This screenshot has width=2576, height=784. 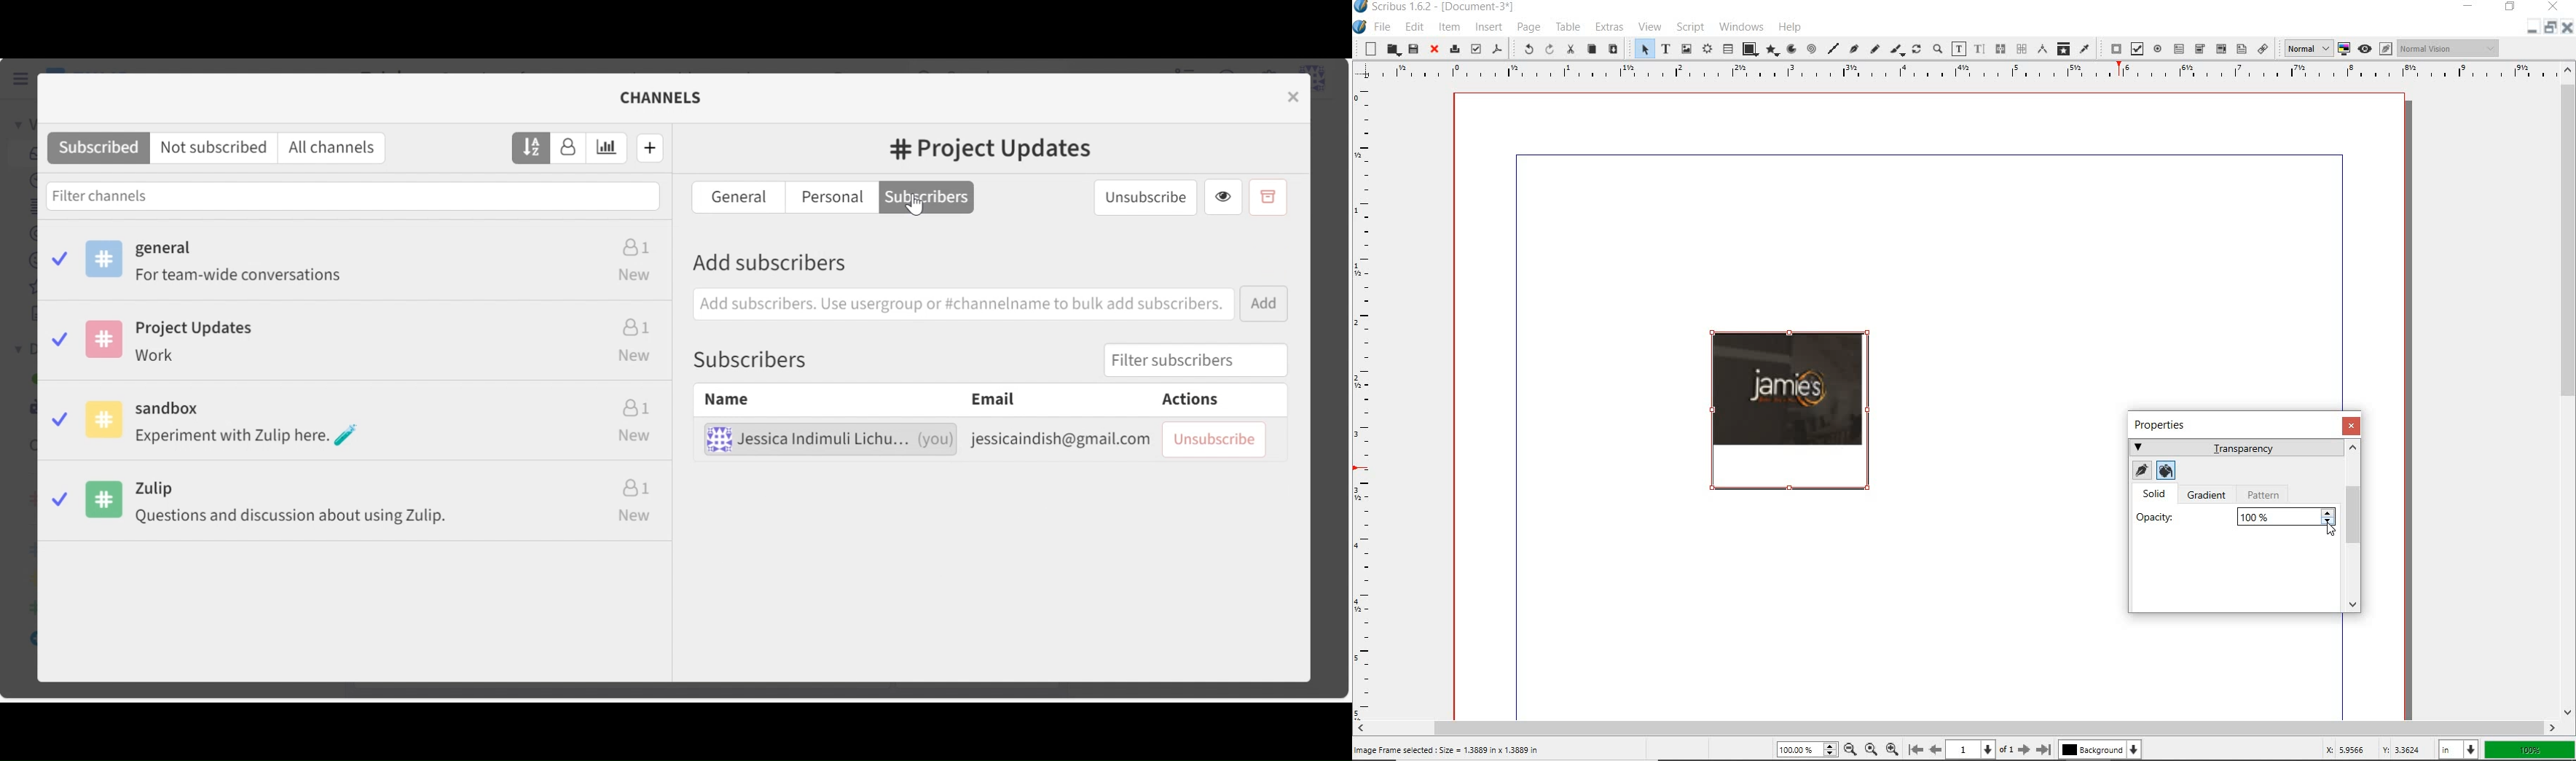 What do you see at coordinates (2023, 750) in the screenshot?
I see `next` at bounding box center [2023, 750].